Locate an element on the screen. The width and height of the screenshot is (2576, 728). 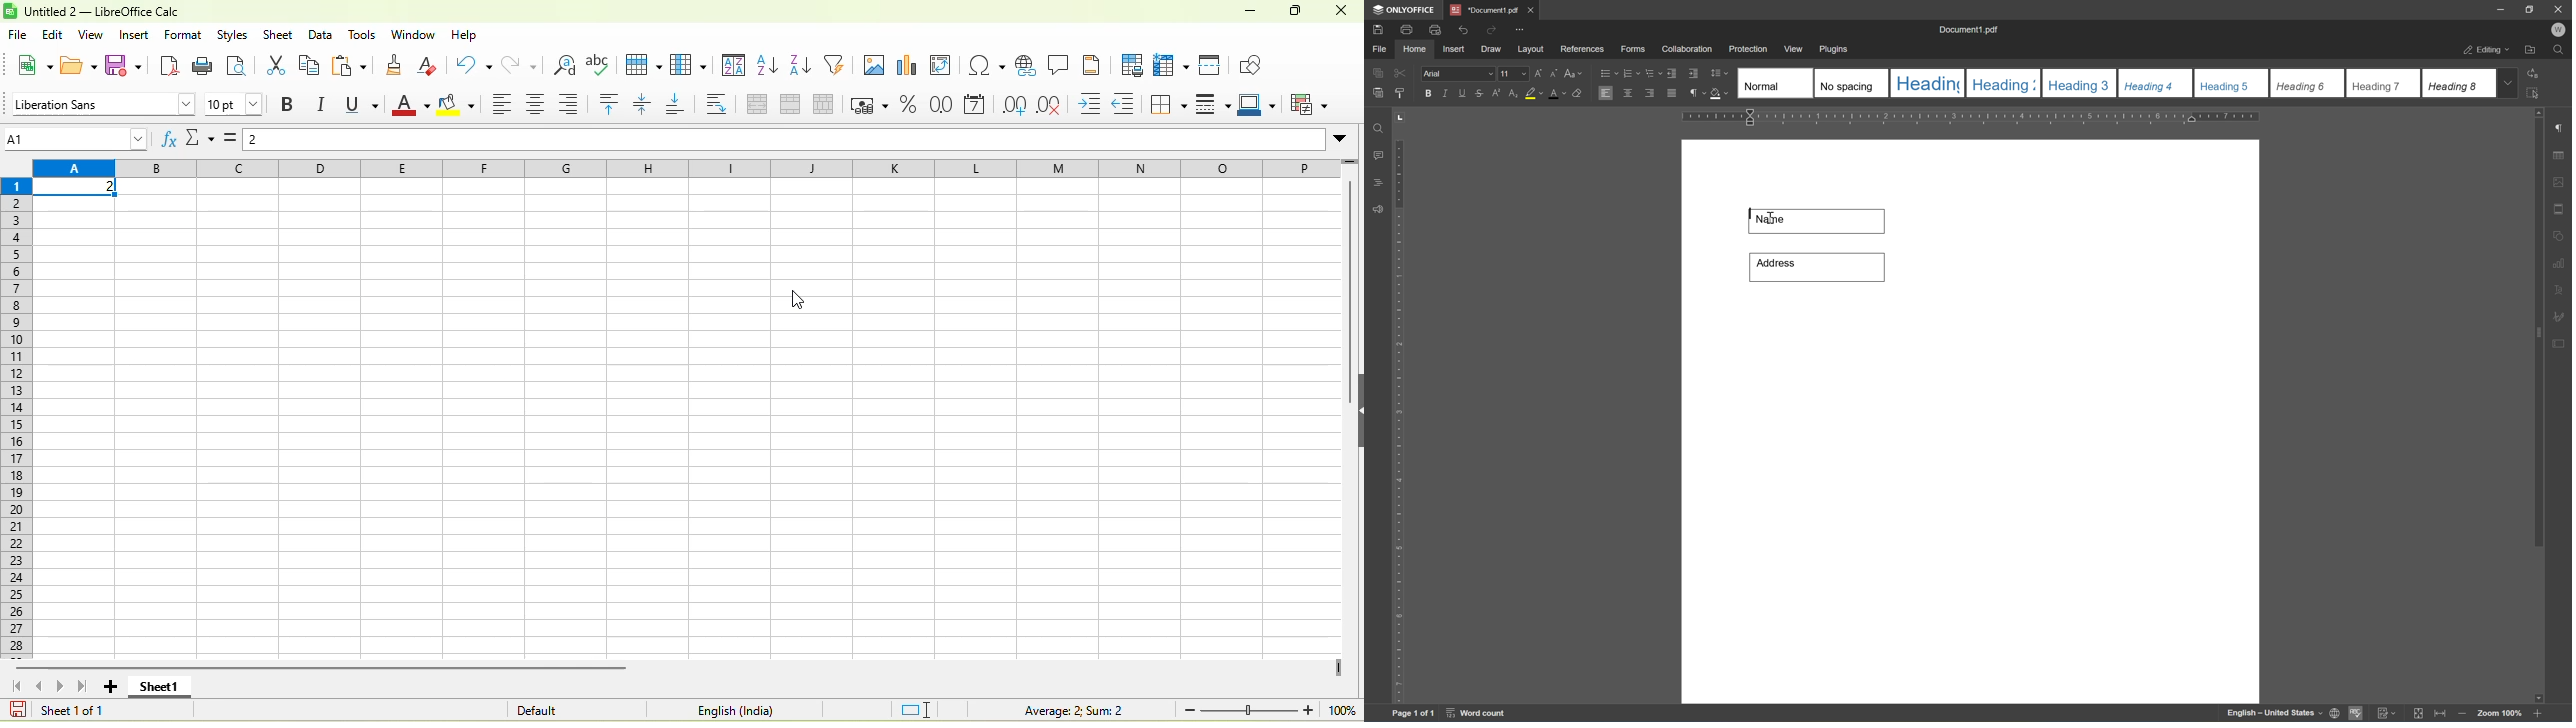
format as number is located at coordinates (944, 106).